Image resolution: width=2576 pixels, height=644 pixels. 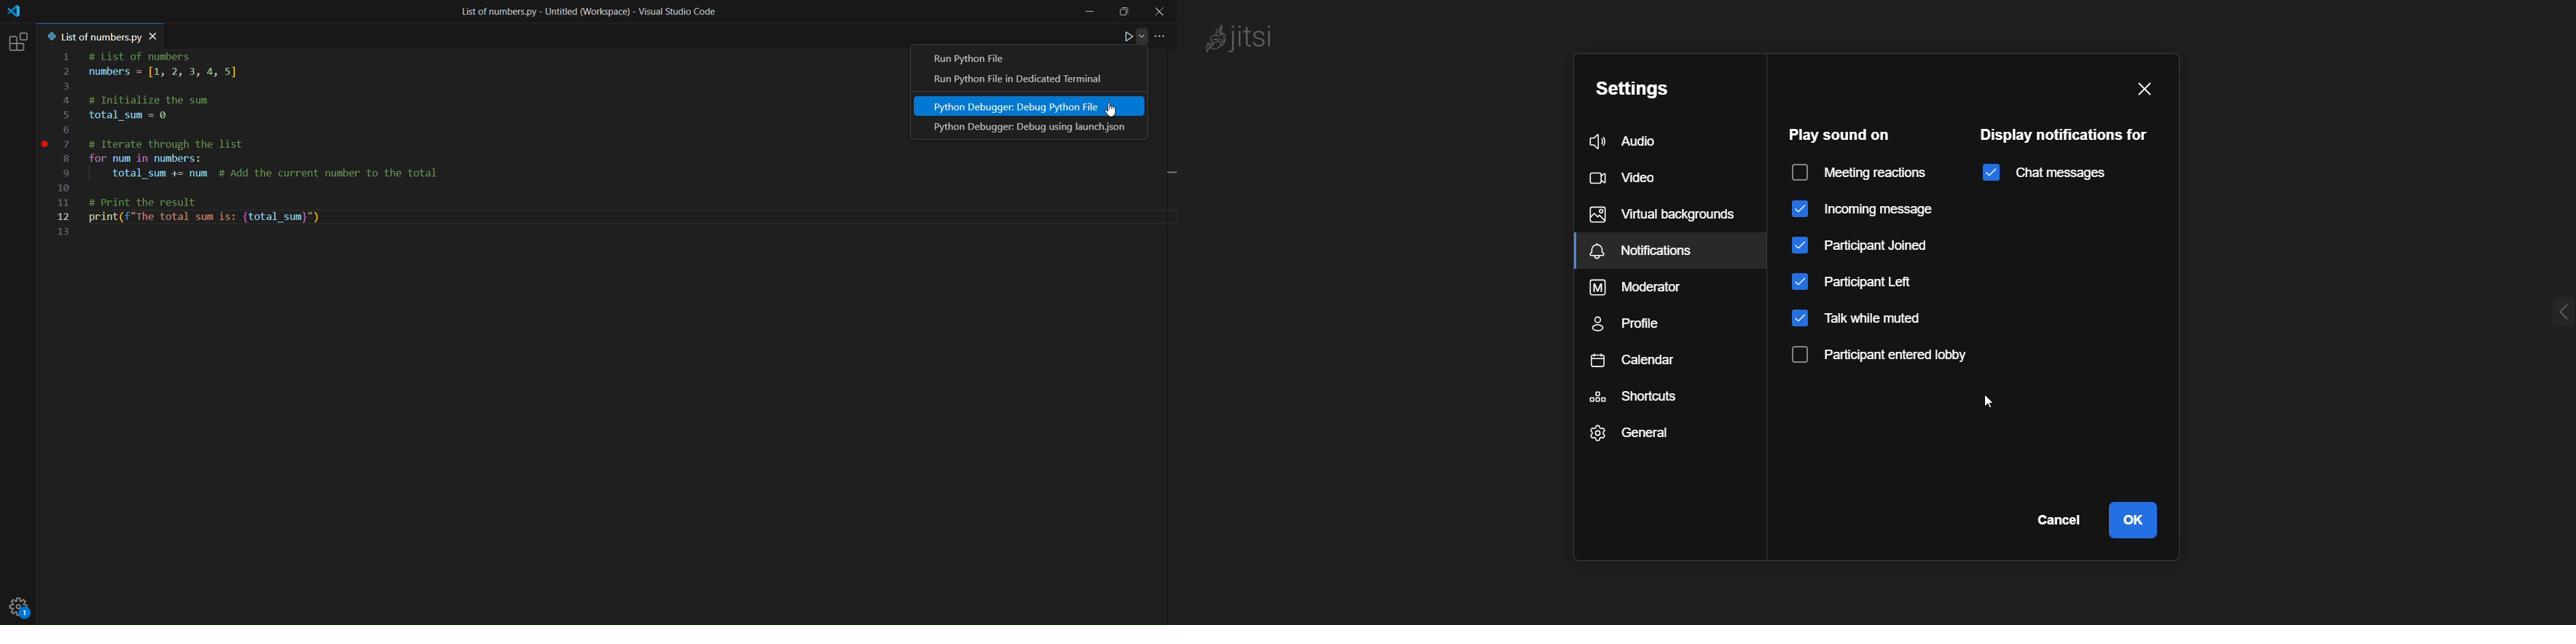 What do you see at coordinates (2067, 134) in the screenshot?
I see `Display Notification for` at bounding box center [2067, 134].